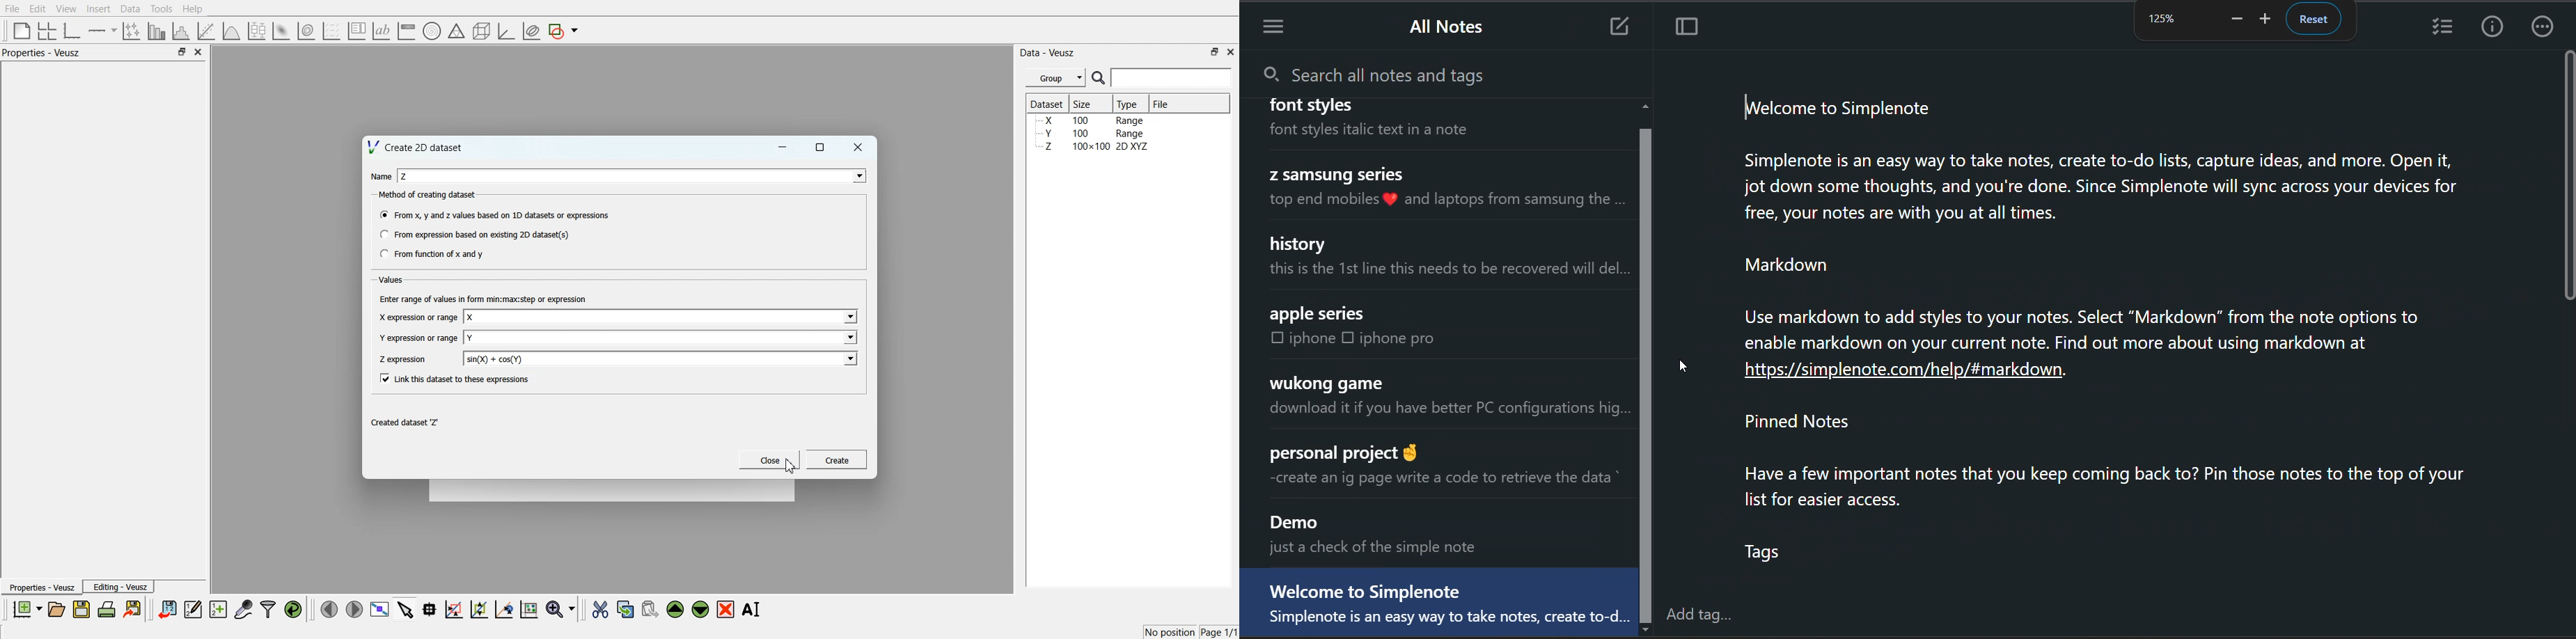  I want to click on add tag, so click(1704, 616).